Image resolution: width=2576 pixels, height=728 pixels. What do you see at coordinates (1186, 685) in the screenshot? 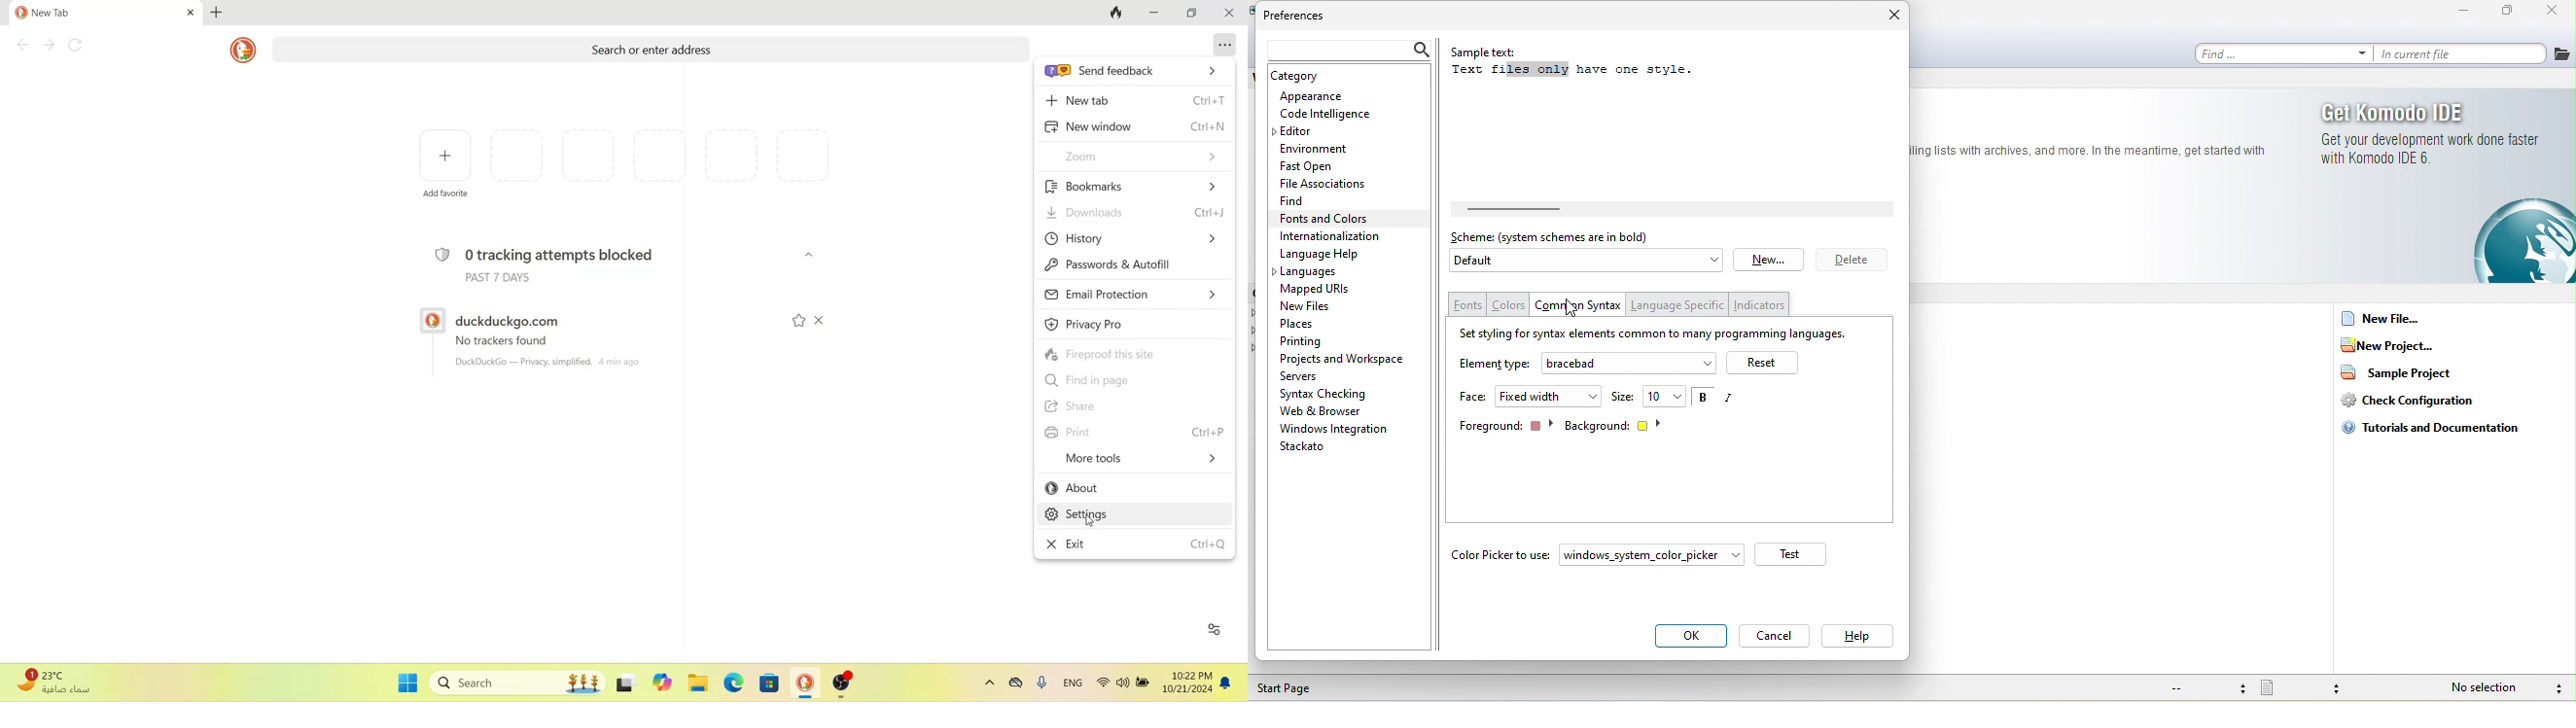
I see `time and date` at bounding box center [1186, 685].